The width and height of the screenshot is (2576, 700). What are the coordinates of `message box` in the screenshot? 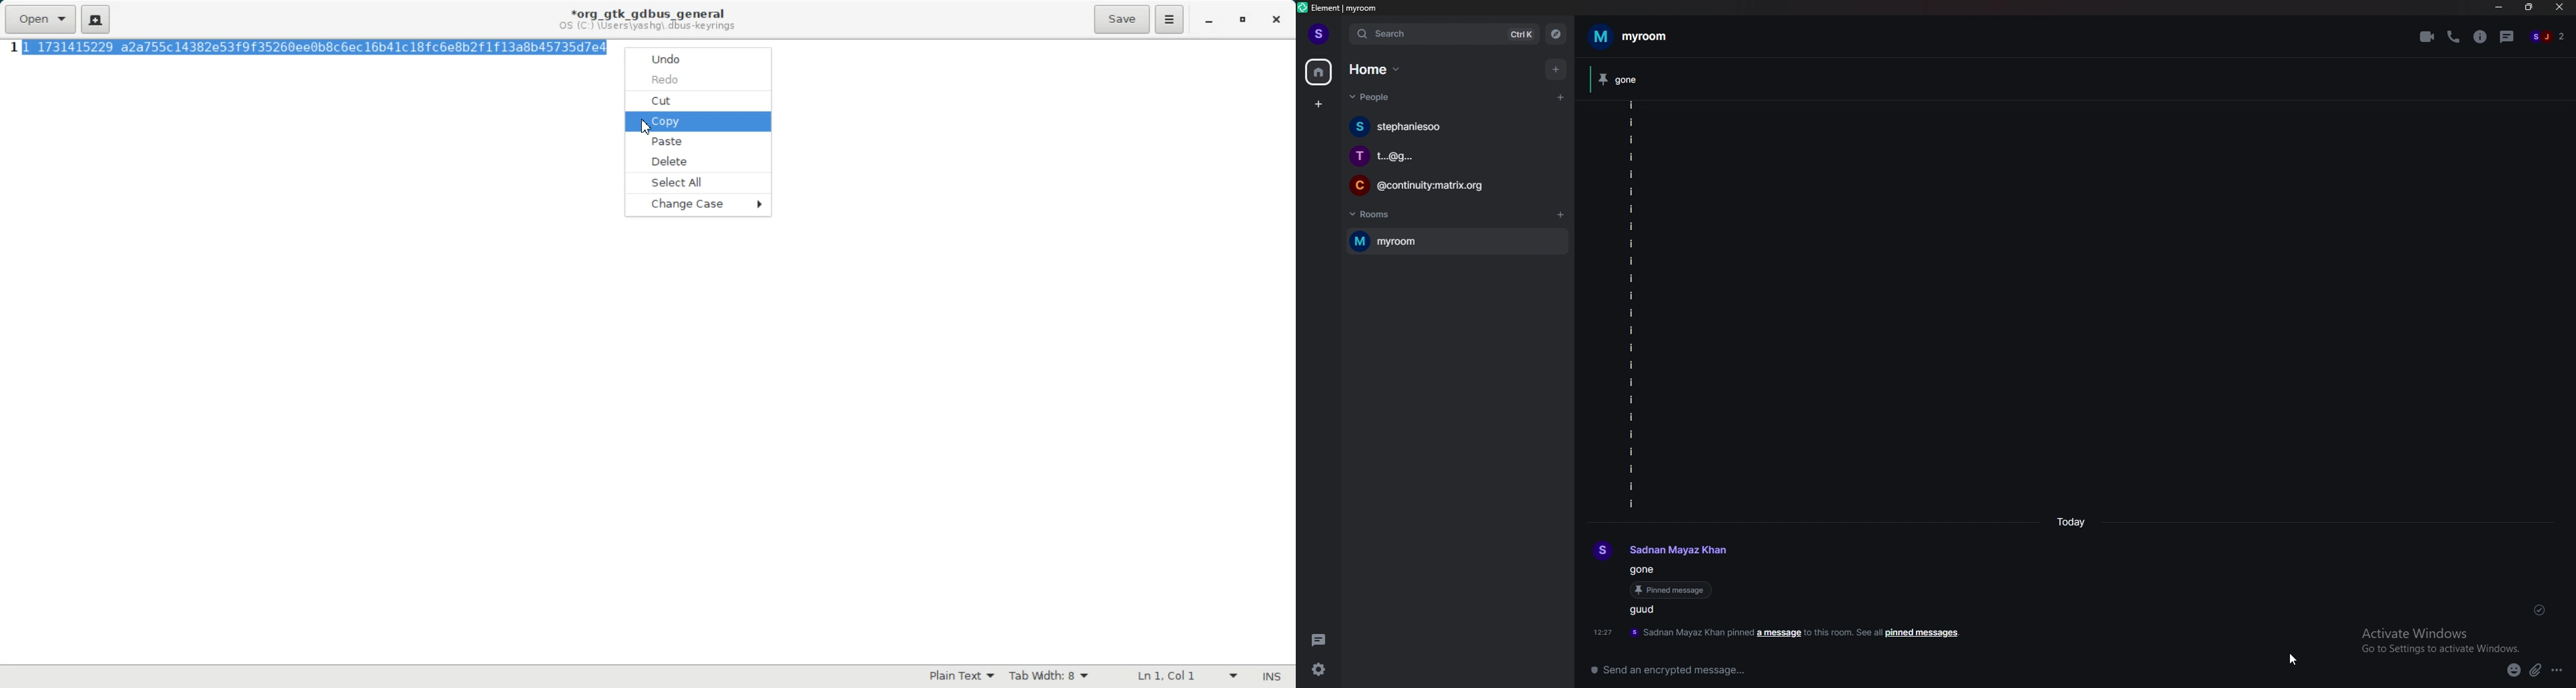 It's located at (2028, 672).